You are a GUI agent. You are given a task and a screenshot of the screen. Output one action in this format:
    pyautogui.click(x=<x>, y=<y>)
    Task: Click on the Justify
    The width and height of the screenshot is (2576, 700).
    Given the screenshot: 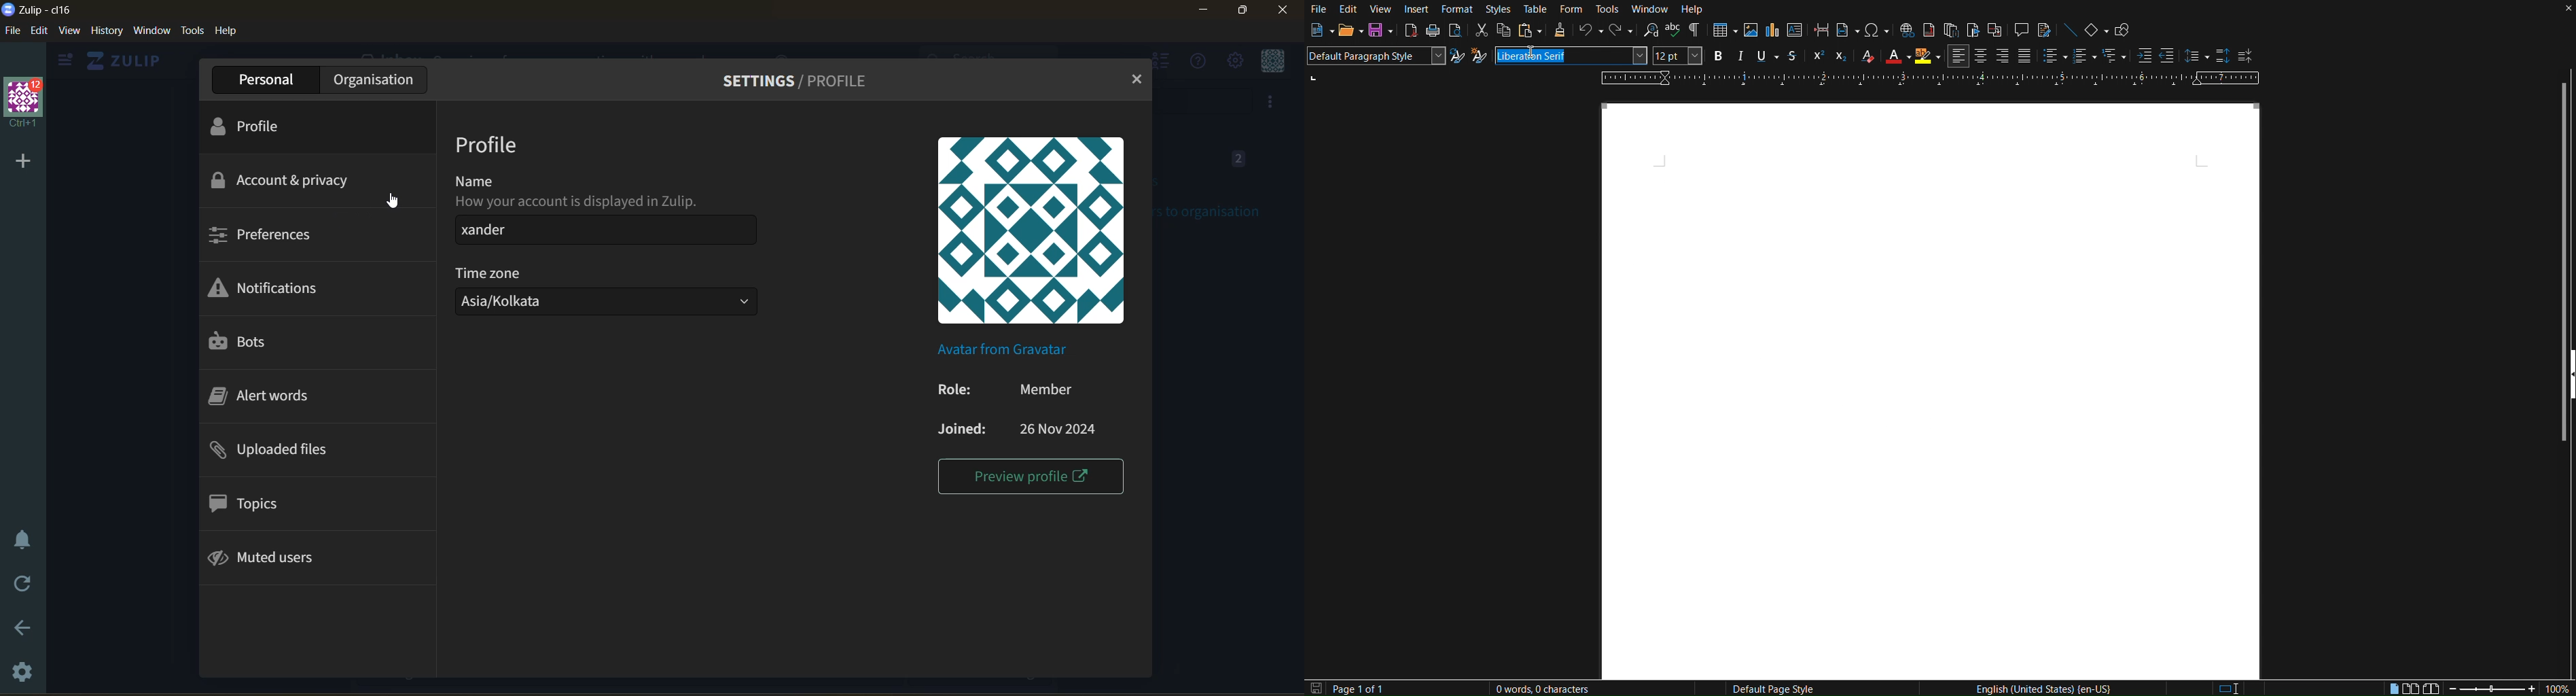 What is the action you would take?
    pyautogui.click(x=2024, y=57)
    